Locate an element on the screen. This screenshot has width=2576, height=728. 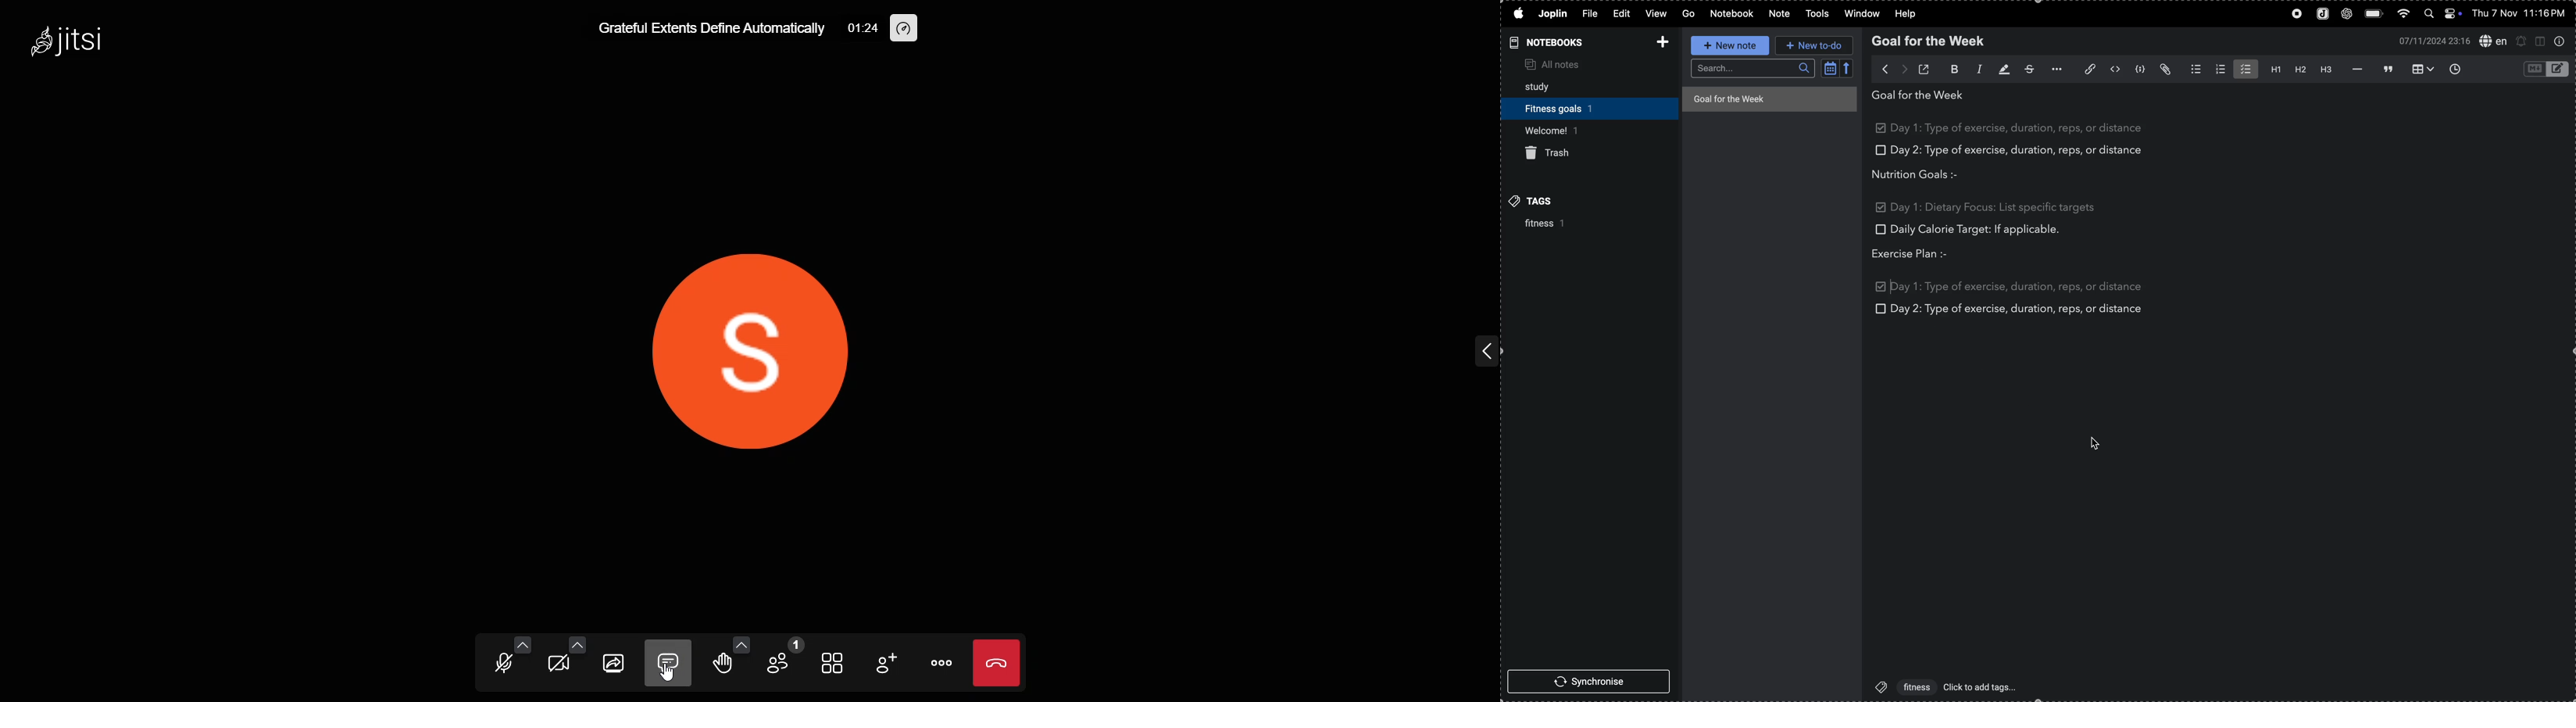
horizontal line is located at coordinates (2354, 69).